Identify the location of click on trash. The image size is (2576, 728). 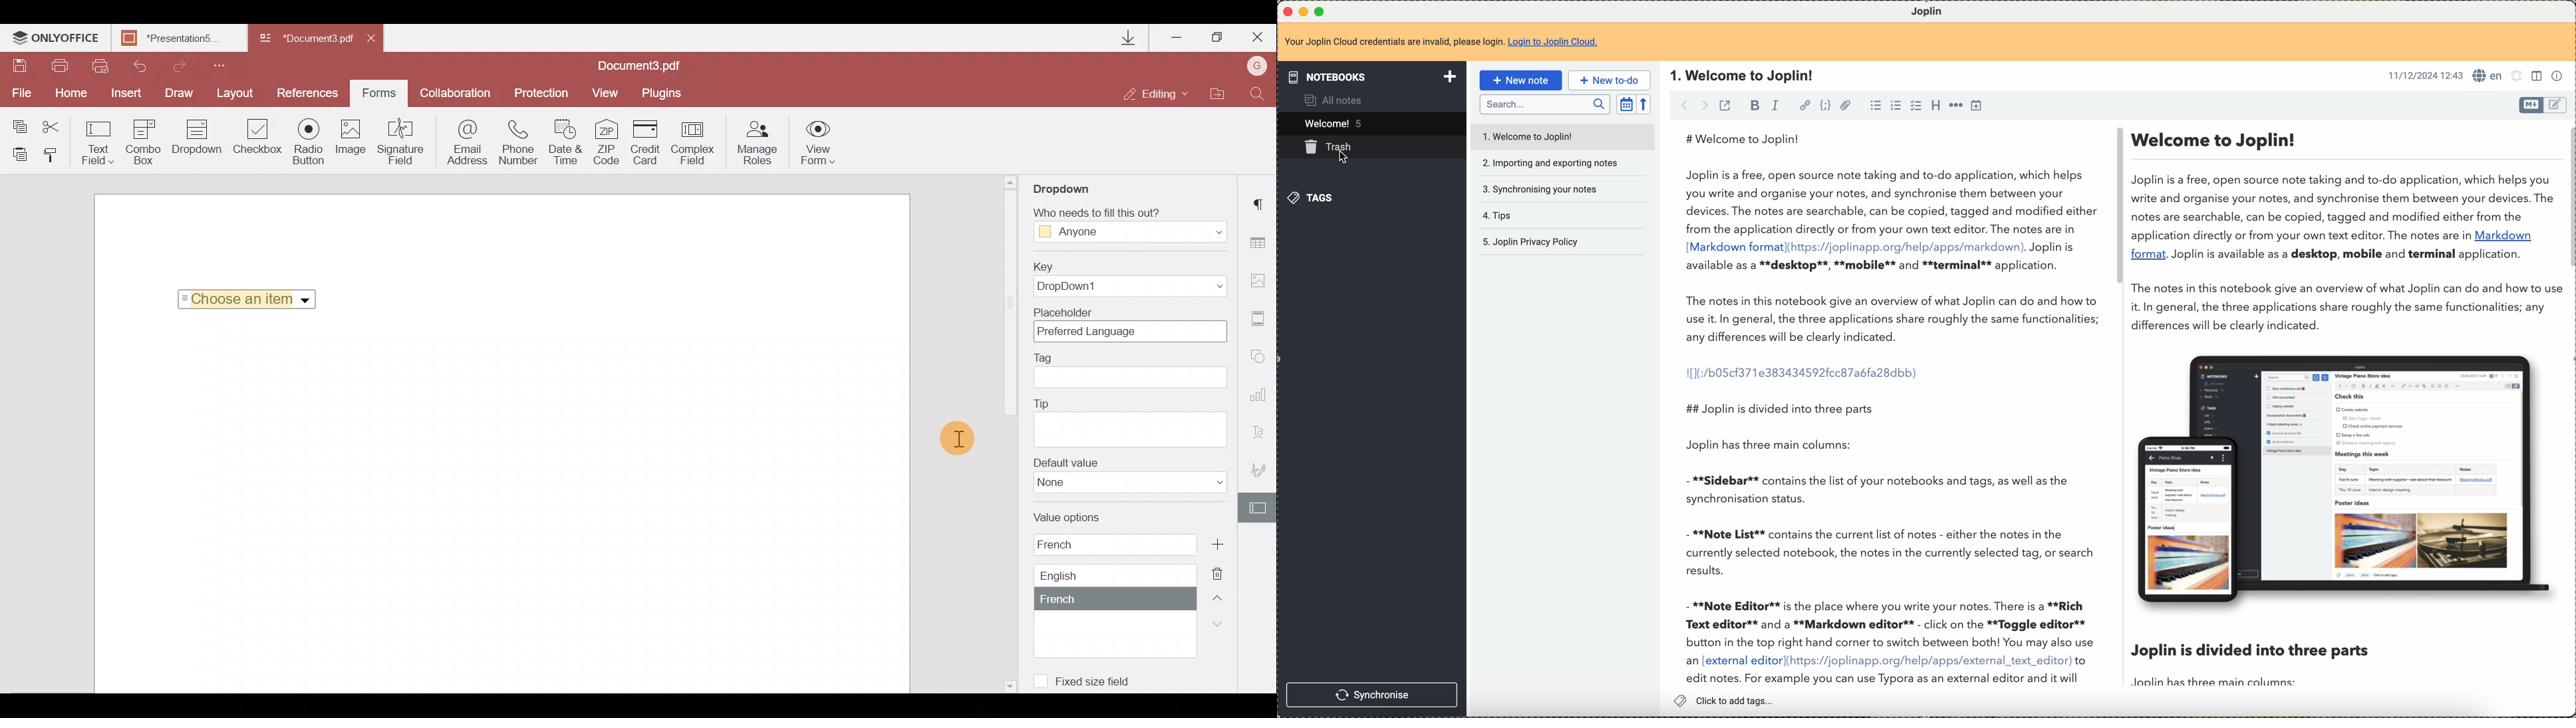
(1355, 150).